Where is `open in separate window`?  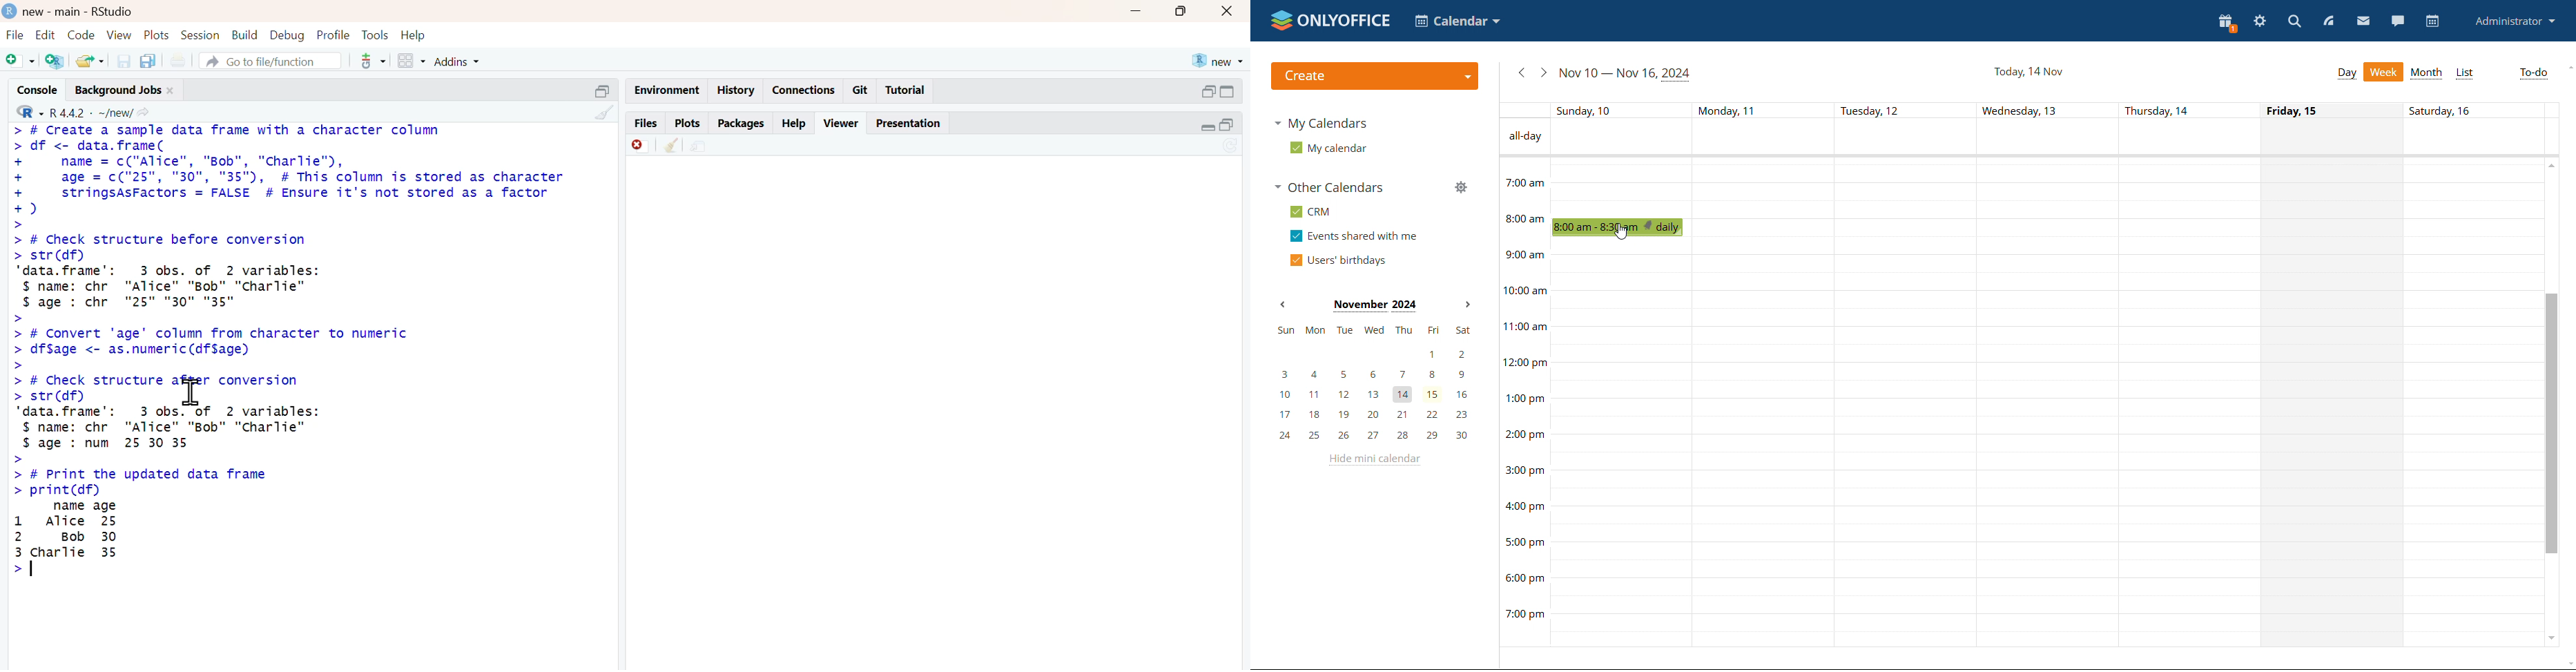 open in separate window is located at coordinates (1208, 91).